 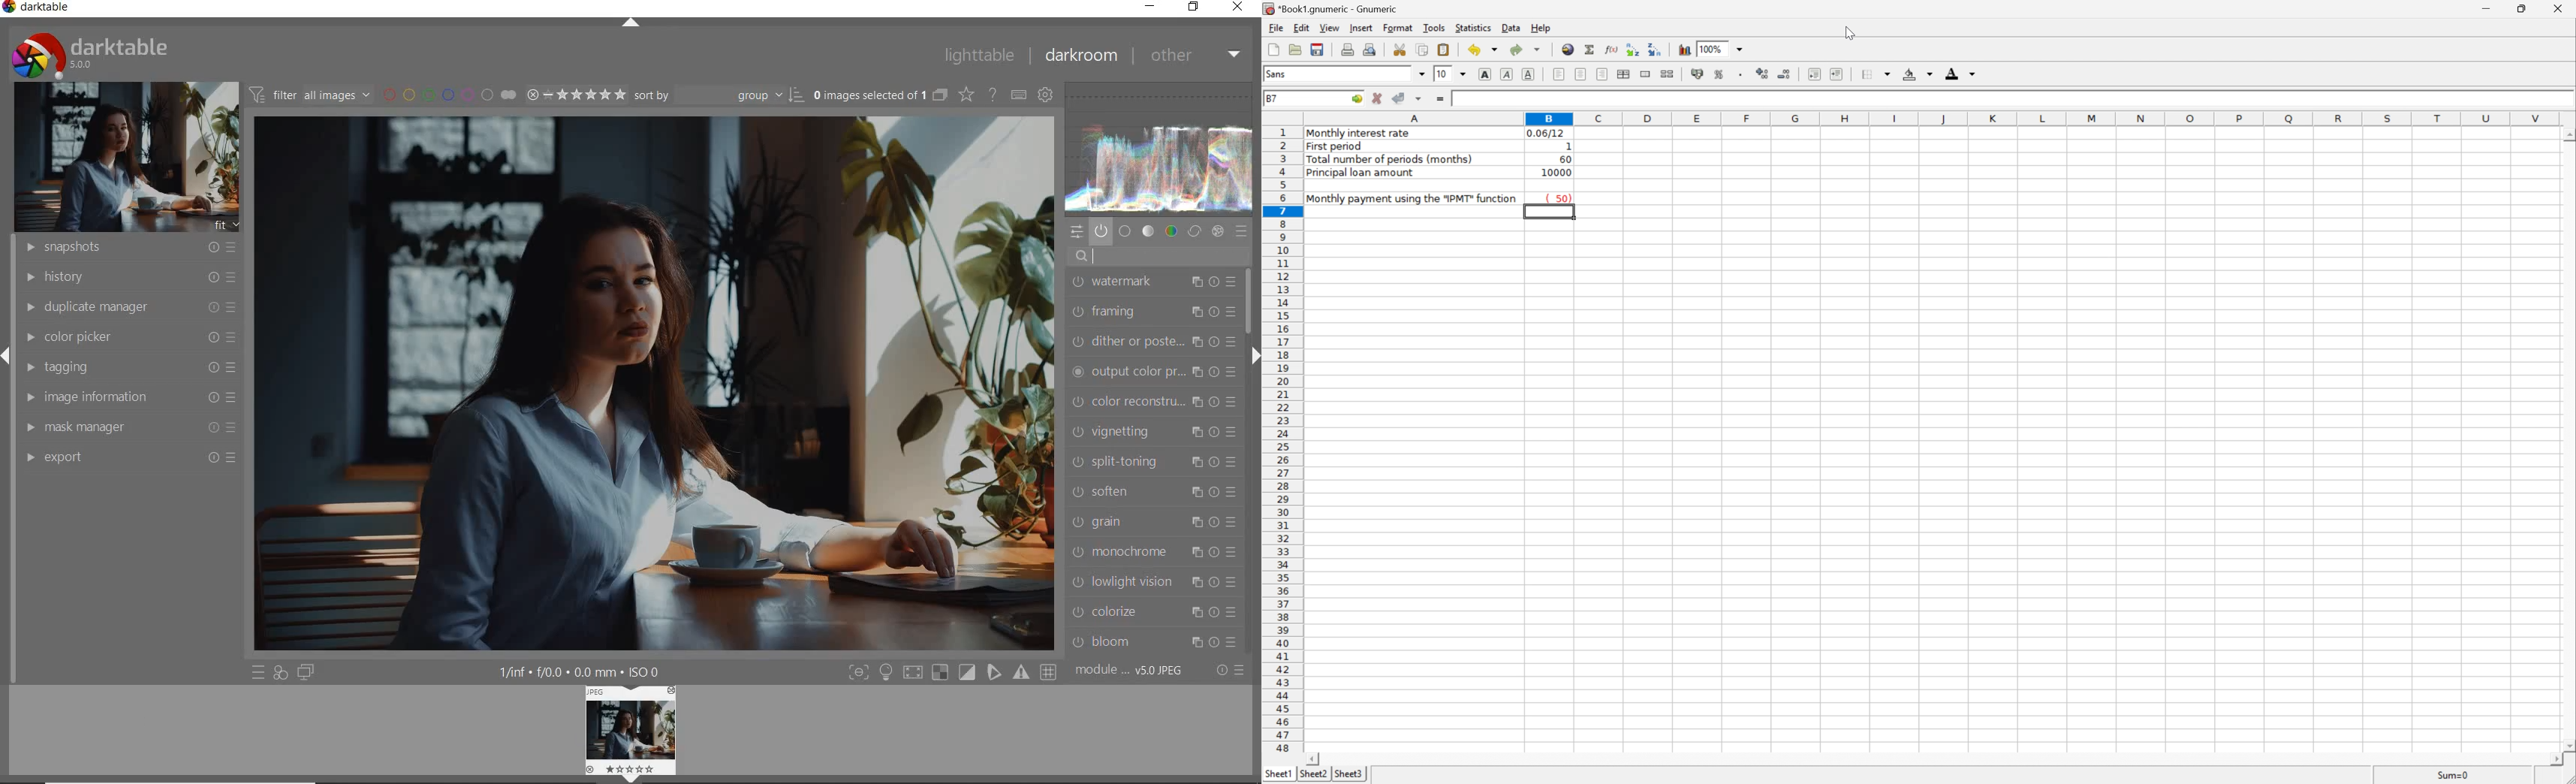 I want to click on Align Right, so click(x=1602, y=74).